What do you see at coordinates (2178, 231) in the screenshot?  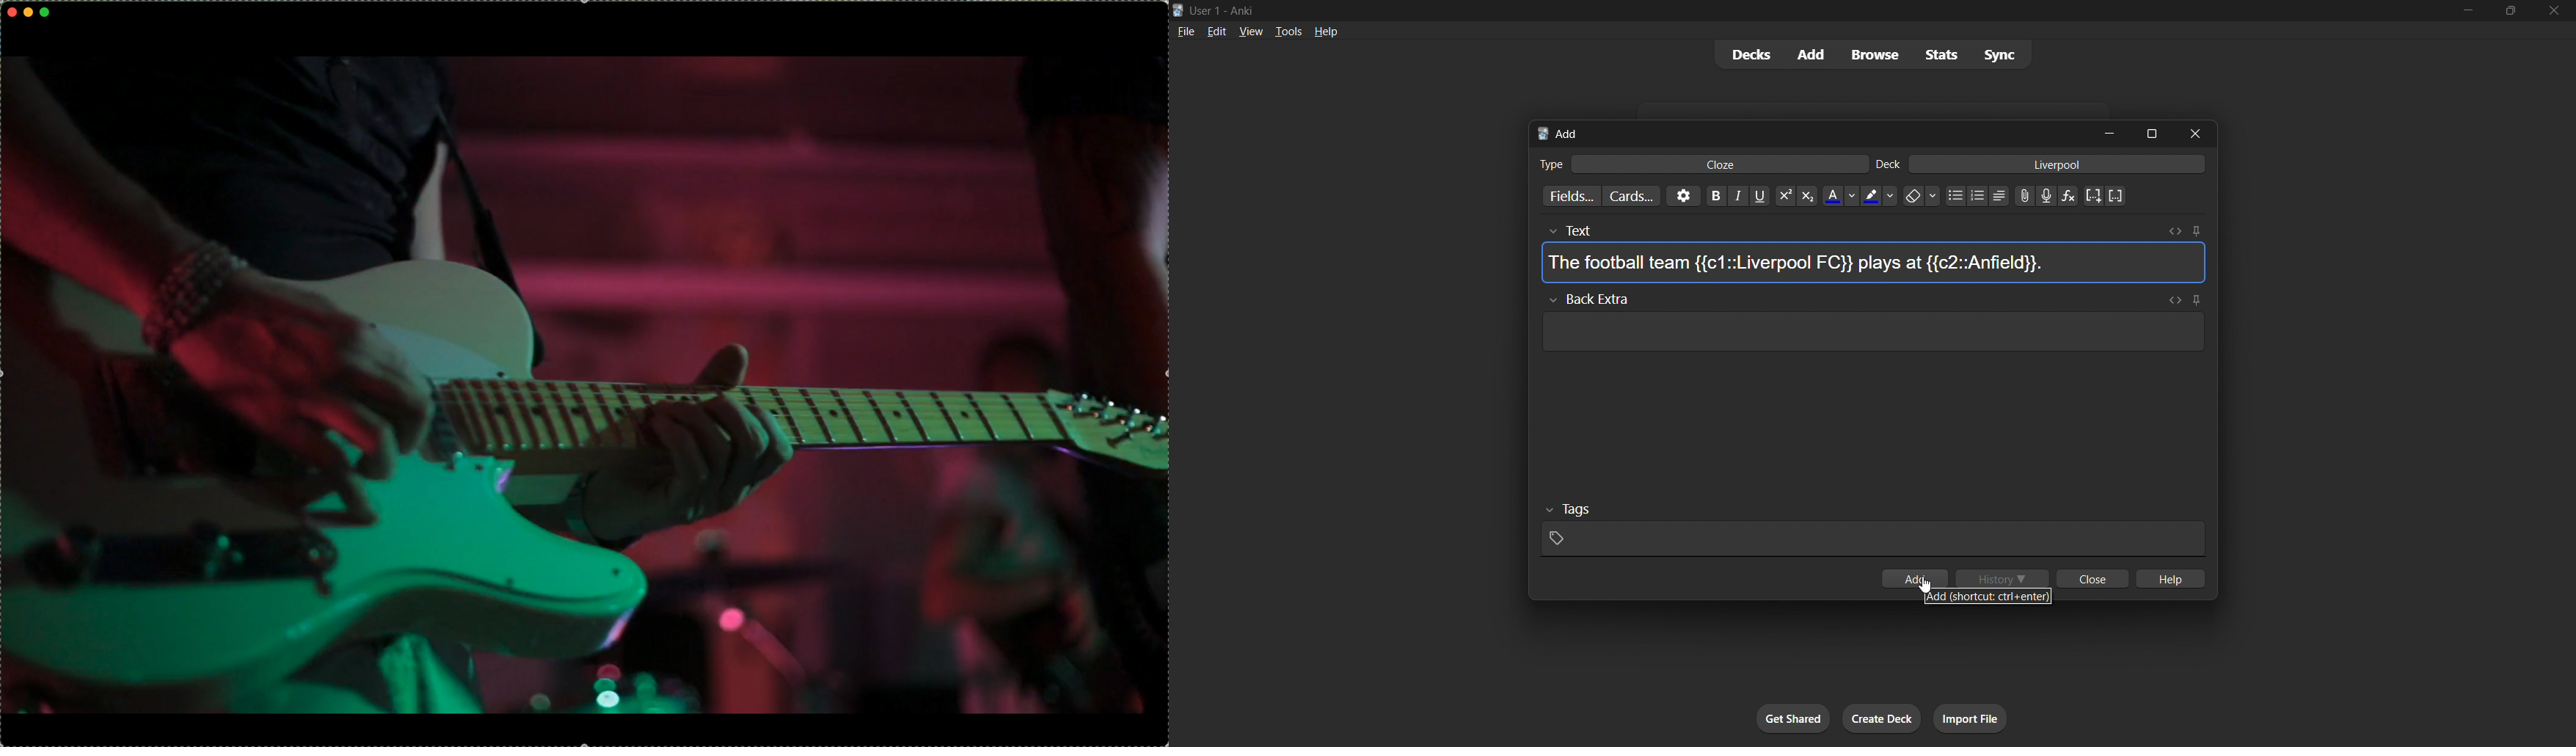 I see `toggle html editor` at bounding box center [2178, 231].